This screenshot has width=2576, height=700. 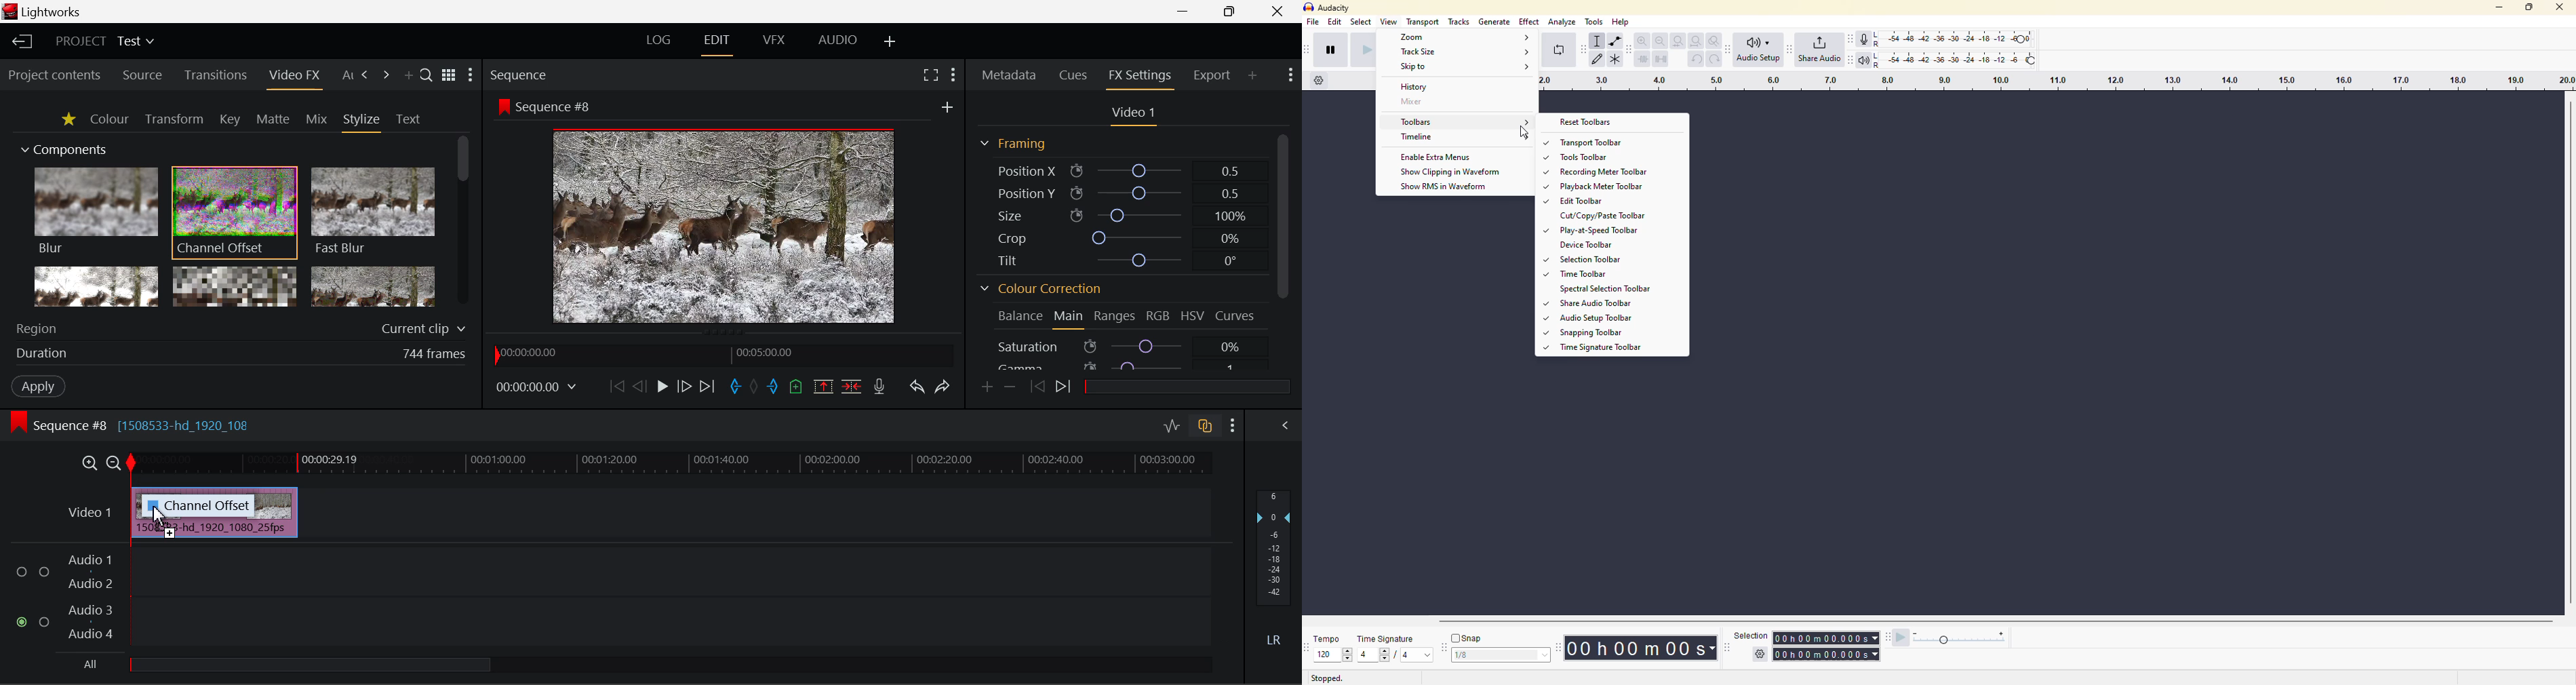 What do you see at coordinates (158, 515) in the screenshot?
I see `DRAG_TO Cursor Position` at bounding box center [158, 515].